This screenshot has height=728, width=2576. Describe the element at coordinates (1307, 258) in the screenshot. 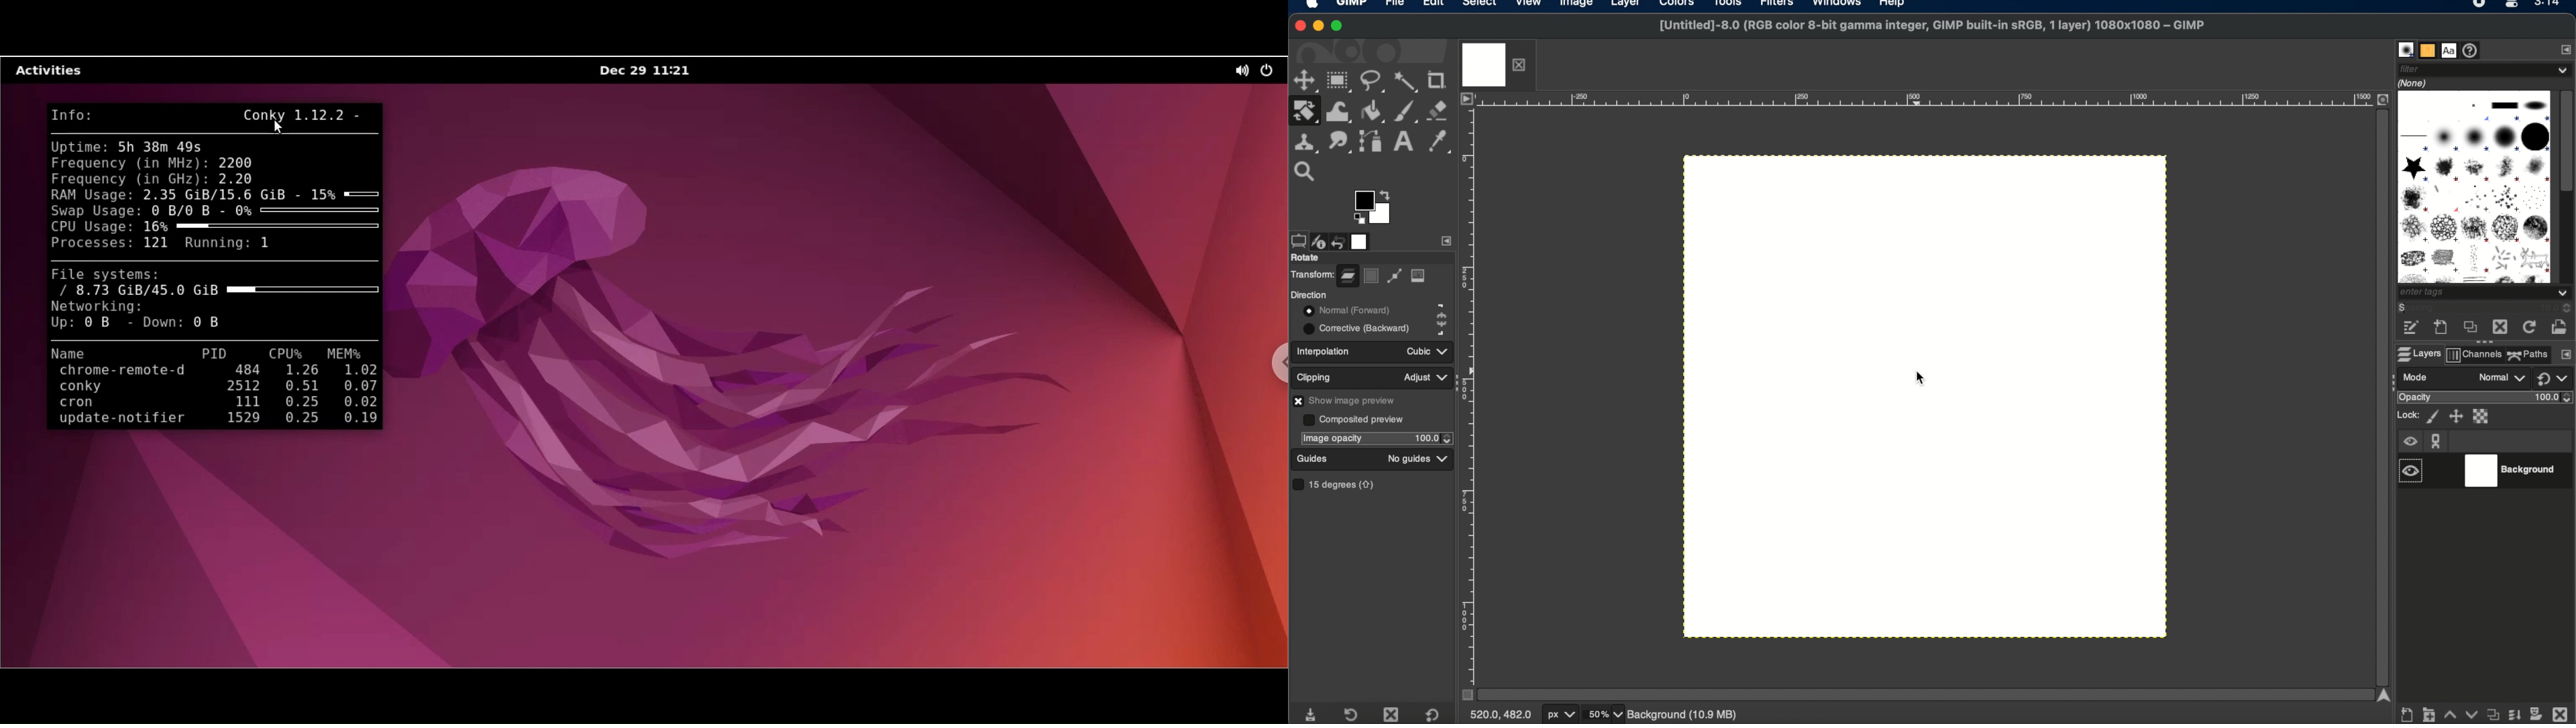

I see `rotate` at that location.